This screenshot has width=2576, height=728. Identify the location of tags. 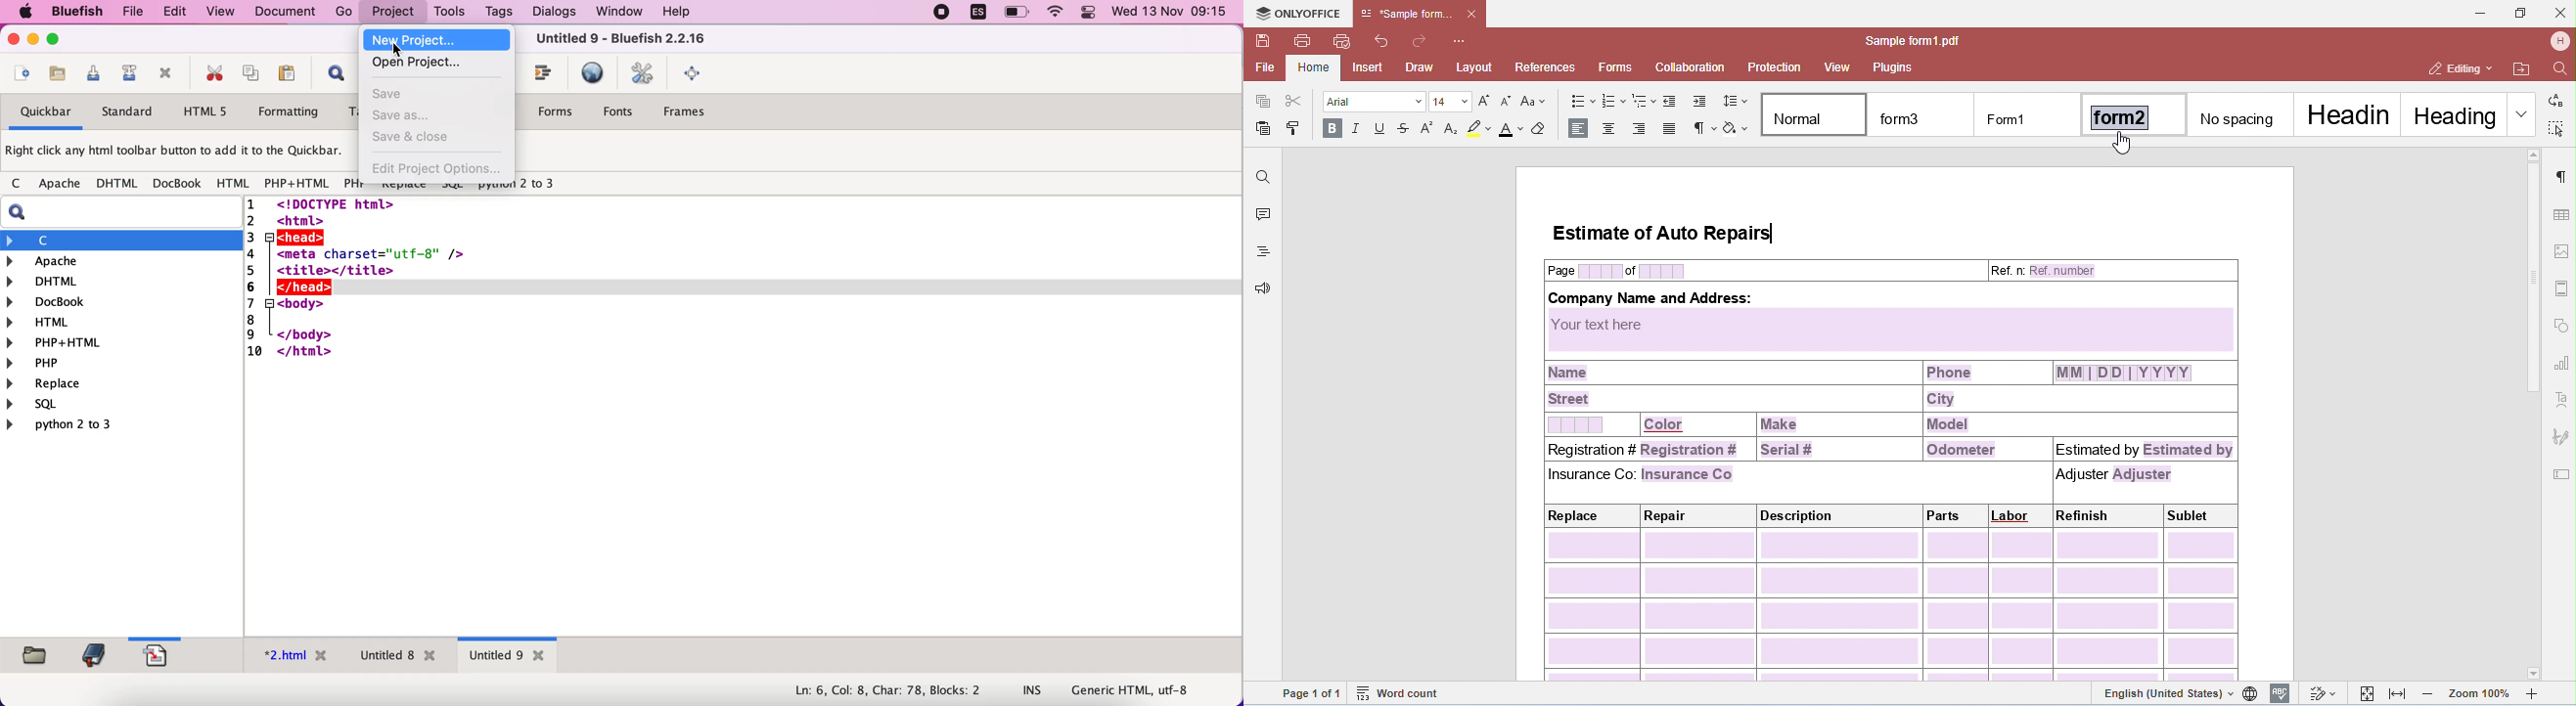
(498, 14).